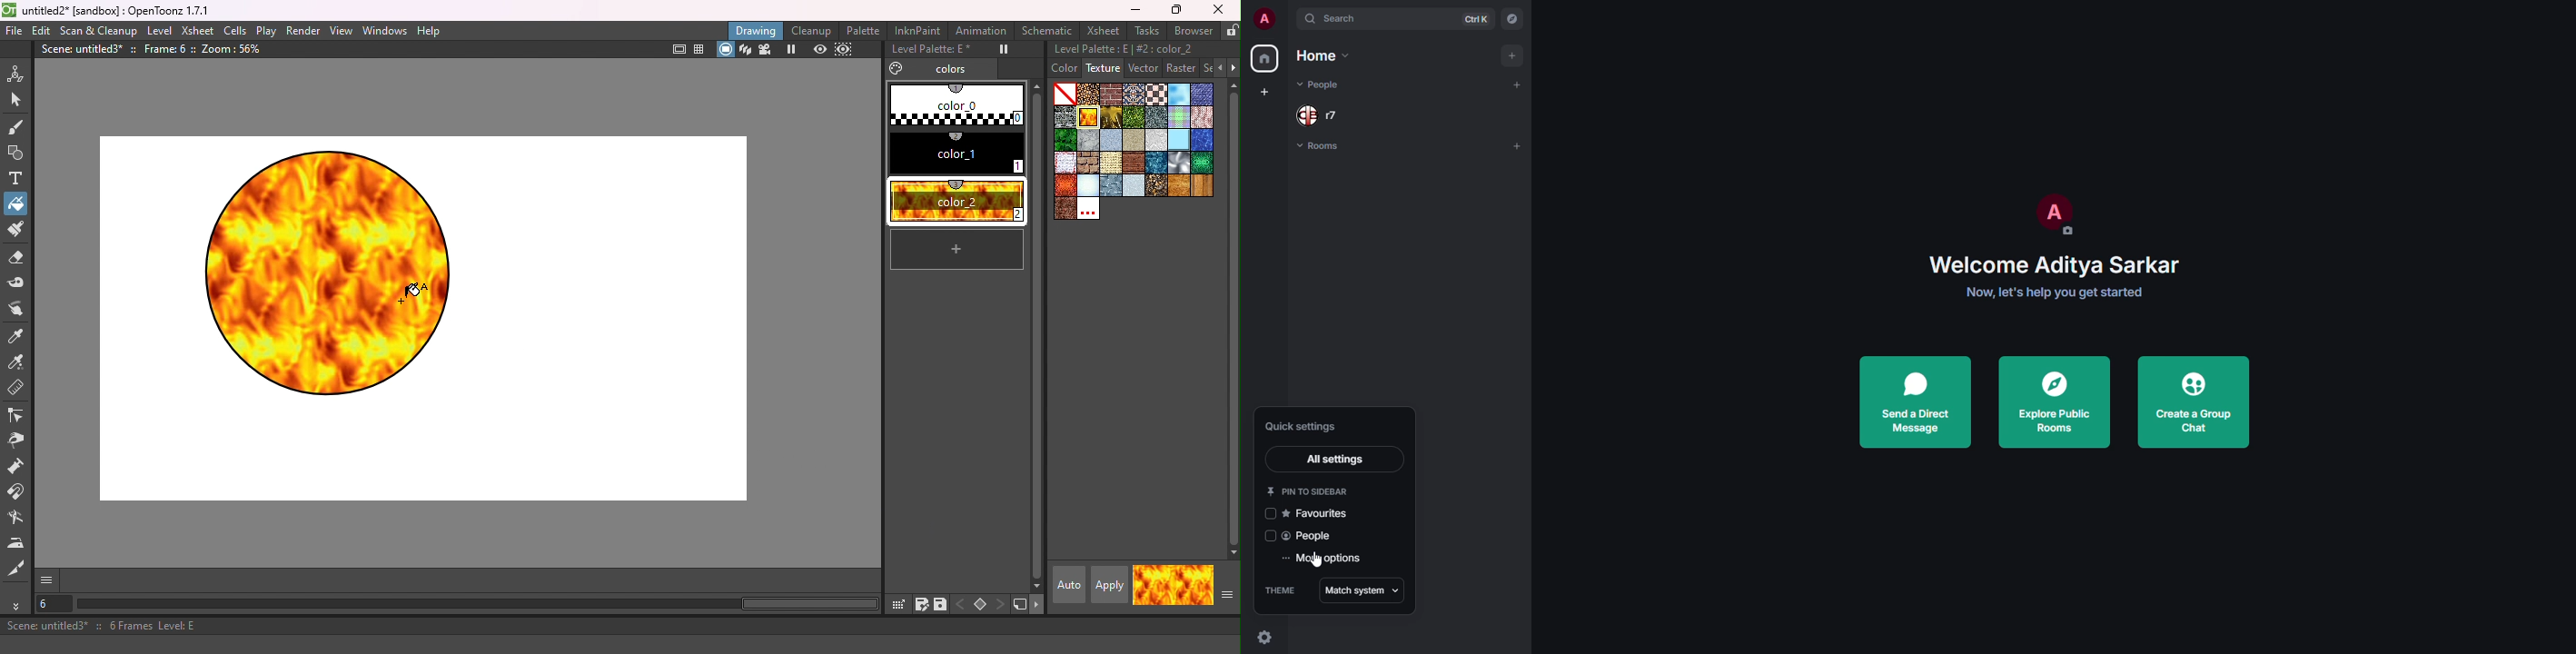 The image size is (2576, 672). Describe the element at coordinates (418, 316) in the screenshot. I see `canvas` at that location.